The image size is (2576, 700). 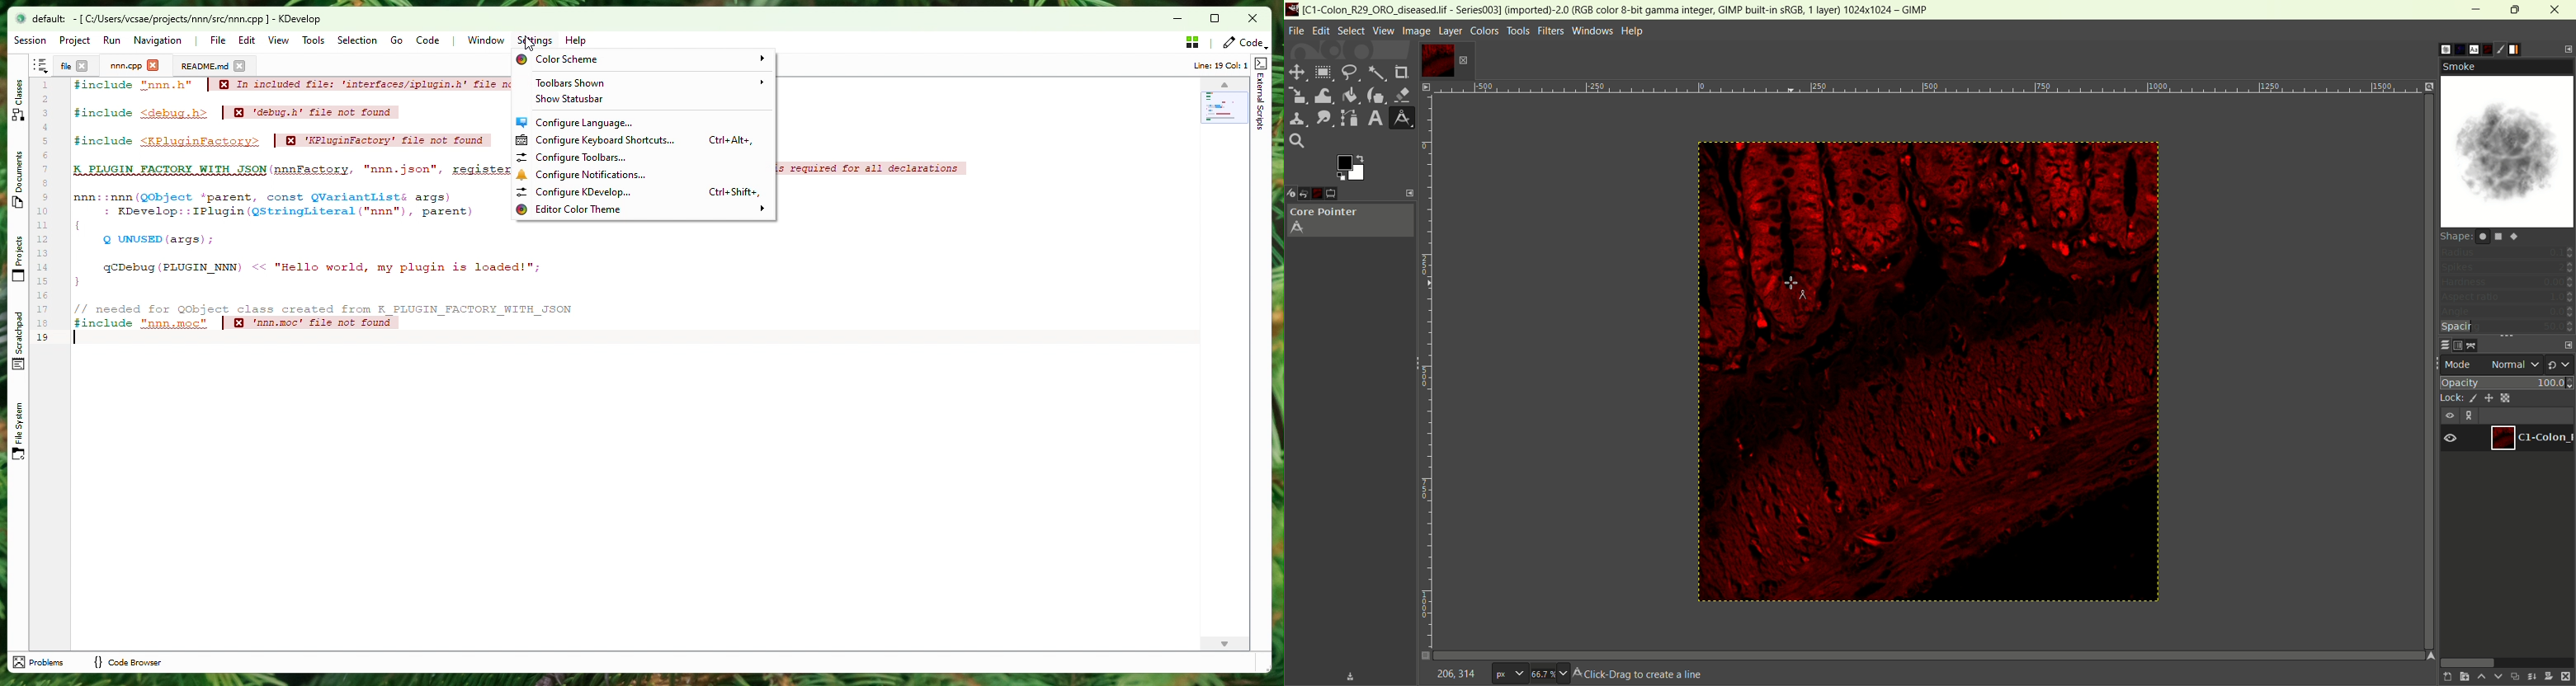 I want to click on color bucket, so click(x=1349, y=95).